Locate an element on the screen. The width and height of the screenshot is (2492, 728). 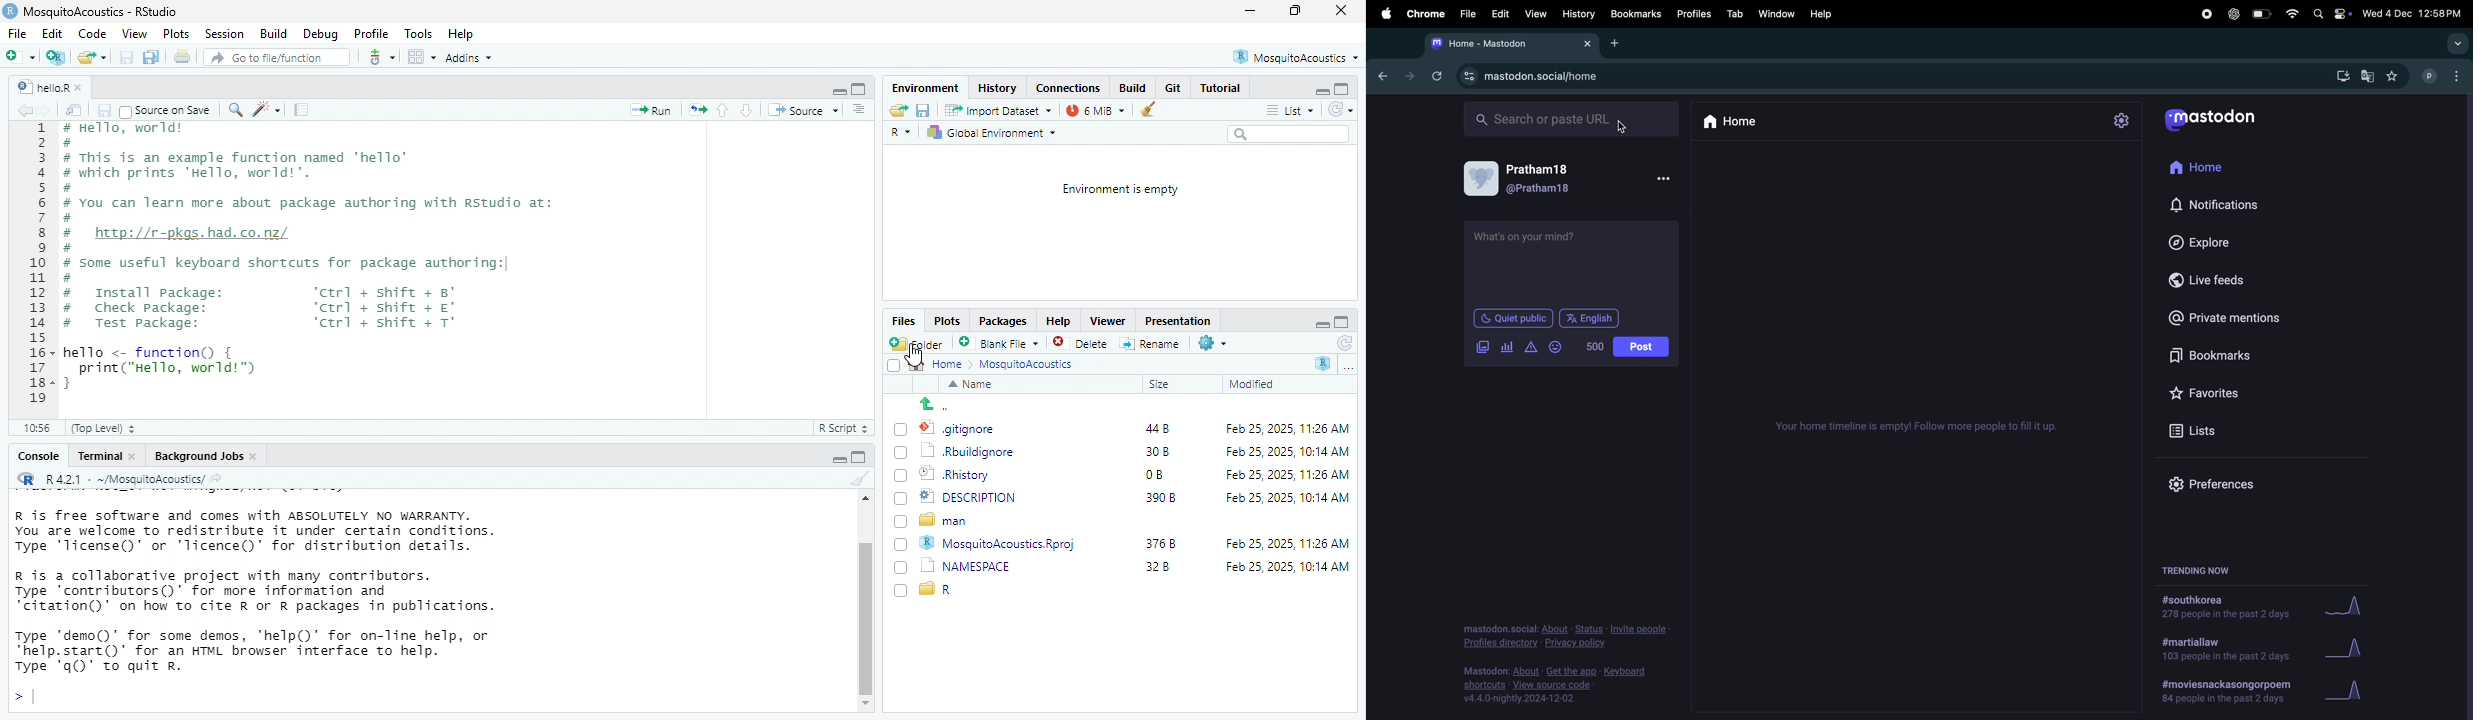
google translate is located at coordinates (2369, 74).